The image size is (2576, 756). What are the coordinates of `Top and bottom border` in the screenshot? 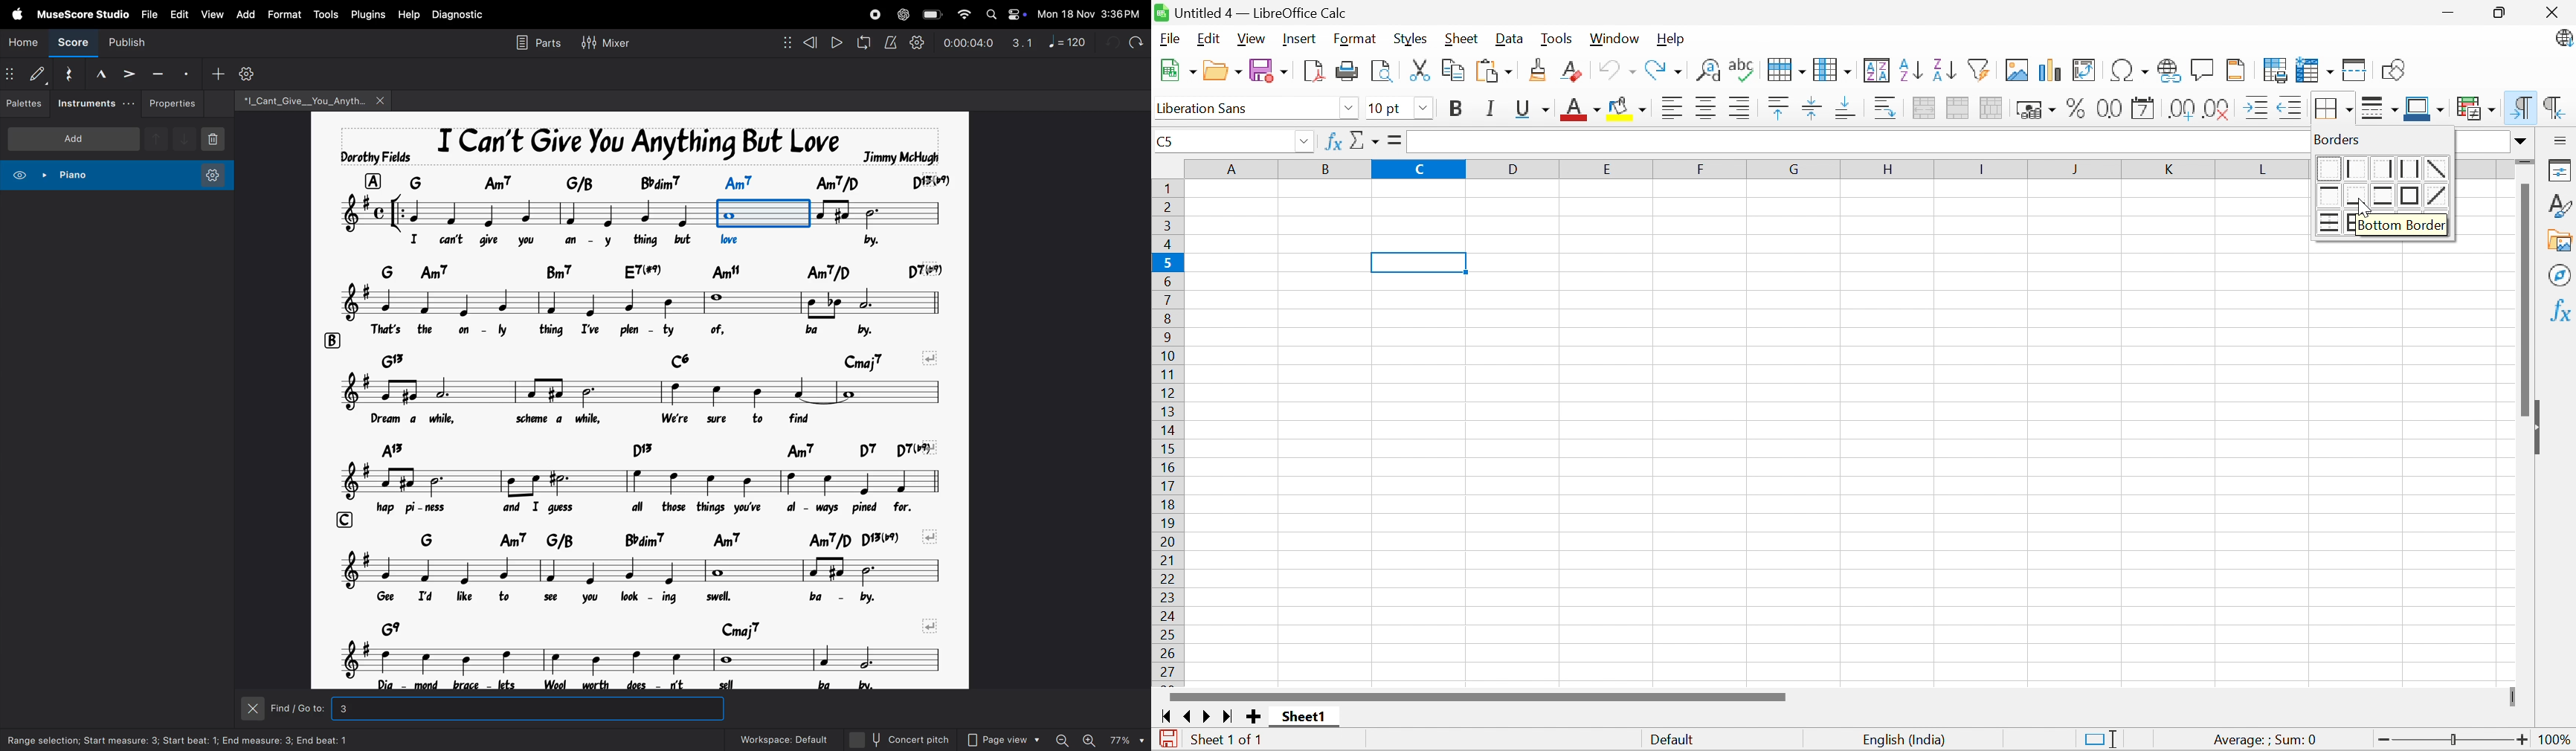 It's located at (2386, 196).